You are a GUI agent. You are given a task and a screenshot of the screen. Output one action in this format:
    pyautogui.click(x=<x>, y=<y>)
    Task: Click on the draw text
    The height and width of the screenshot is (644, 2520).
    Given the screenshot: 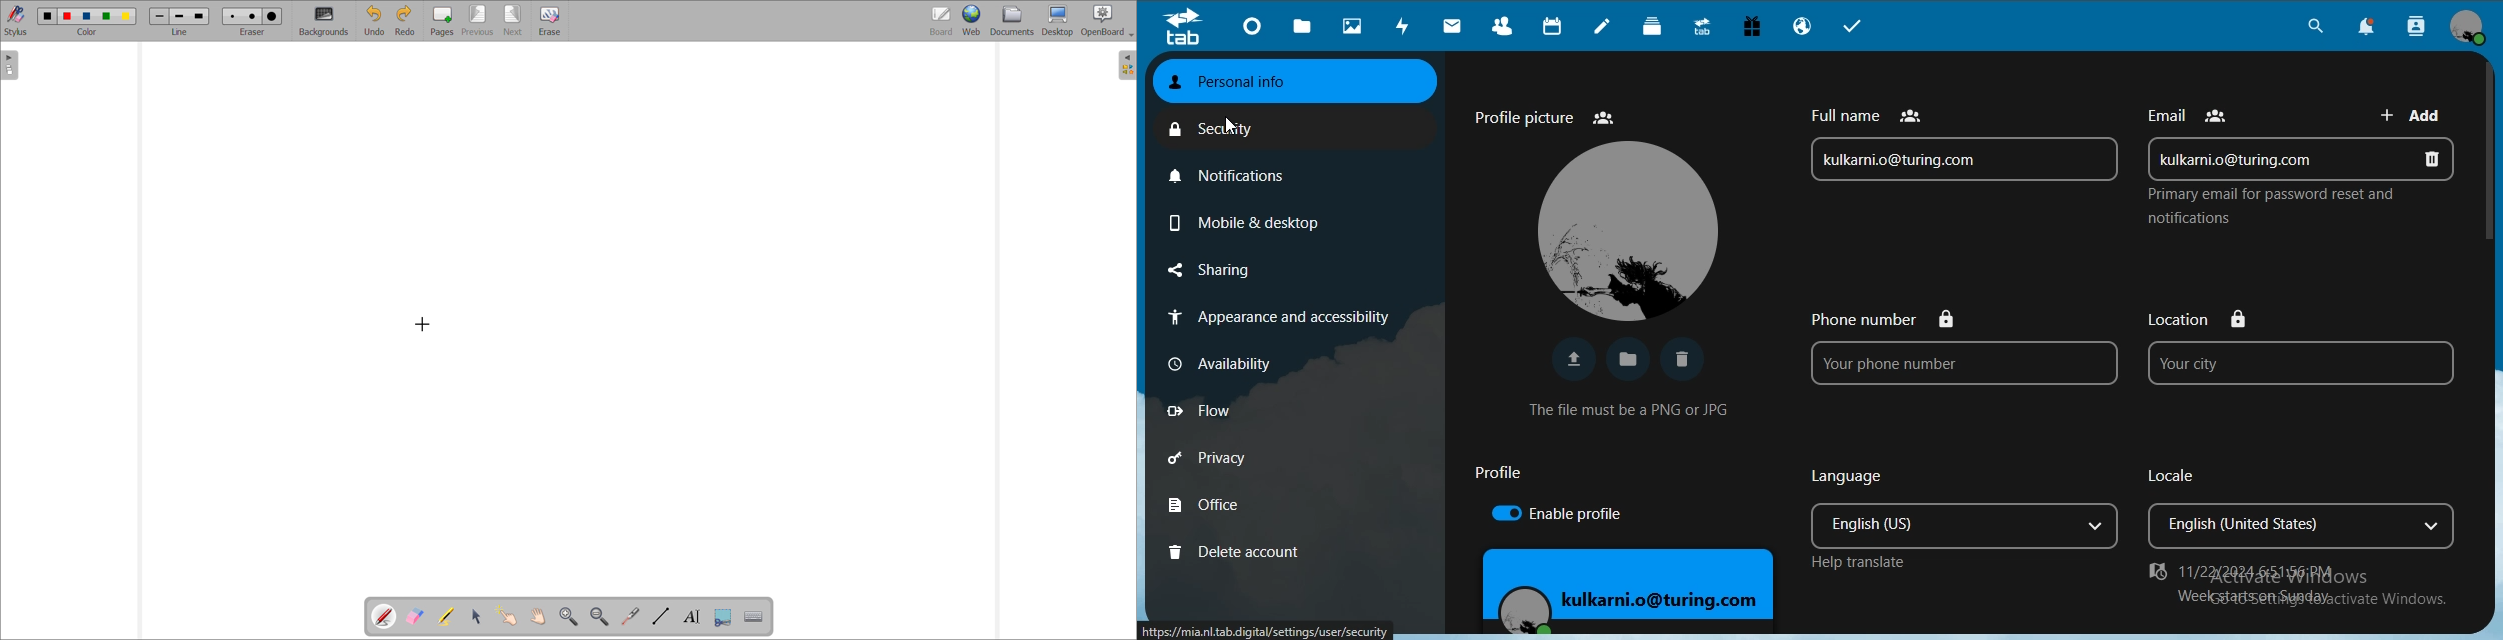 What is the action you would take?
    pyautogui.click(x=693, y=617)
    